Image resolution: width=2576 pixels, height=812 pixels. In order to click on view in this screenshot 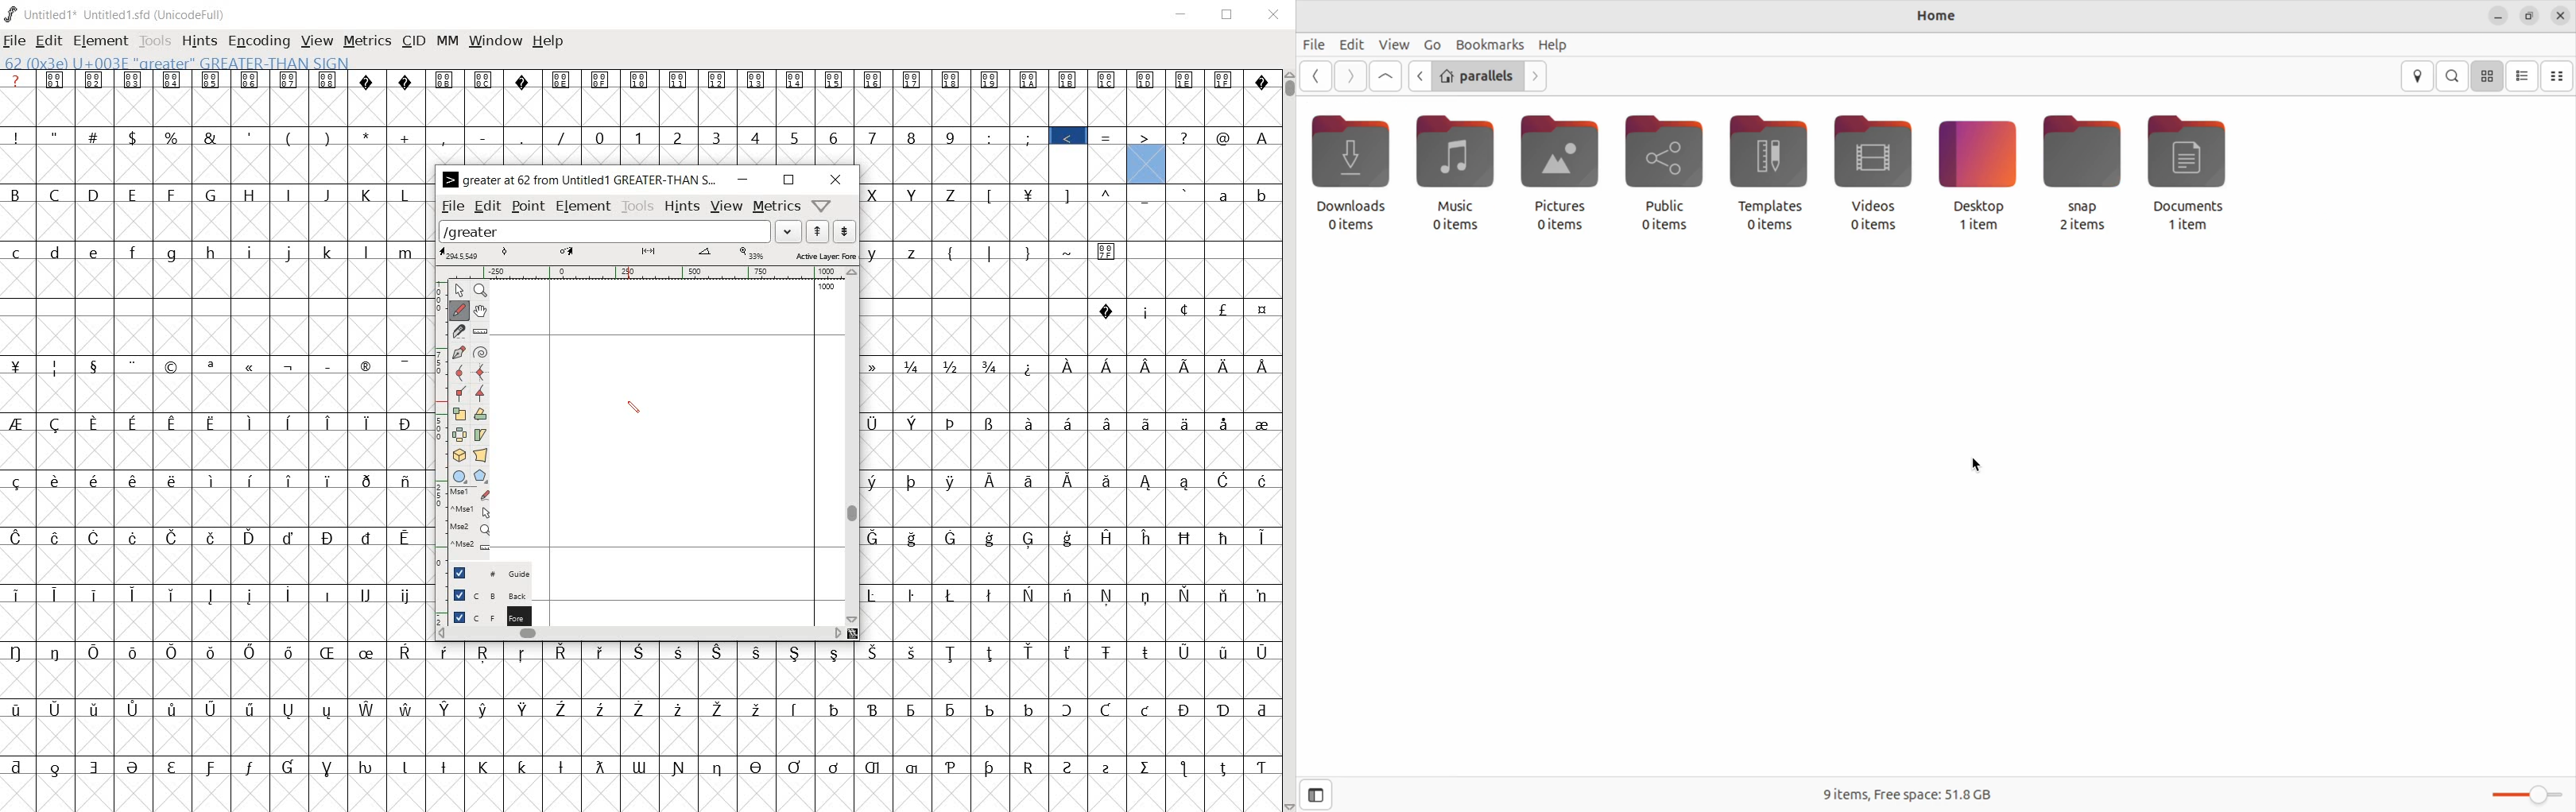, I will do `click(318, 42)`.